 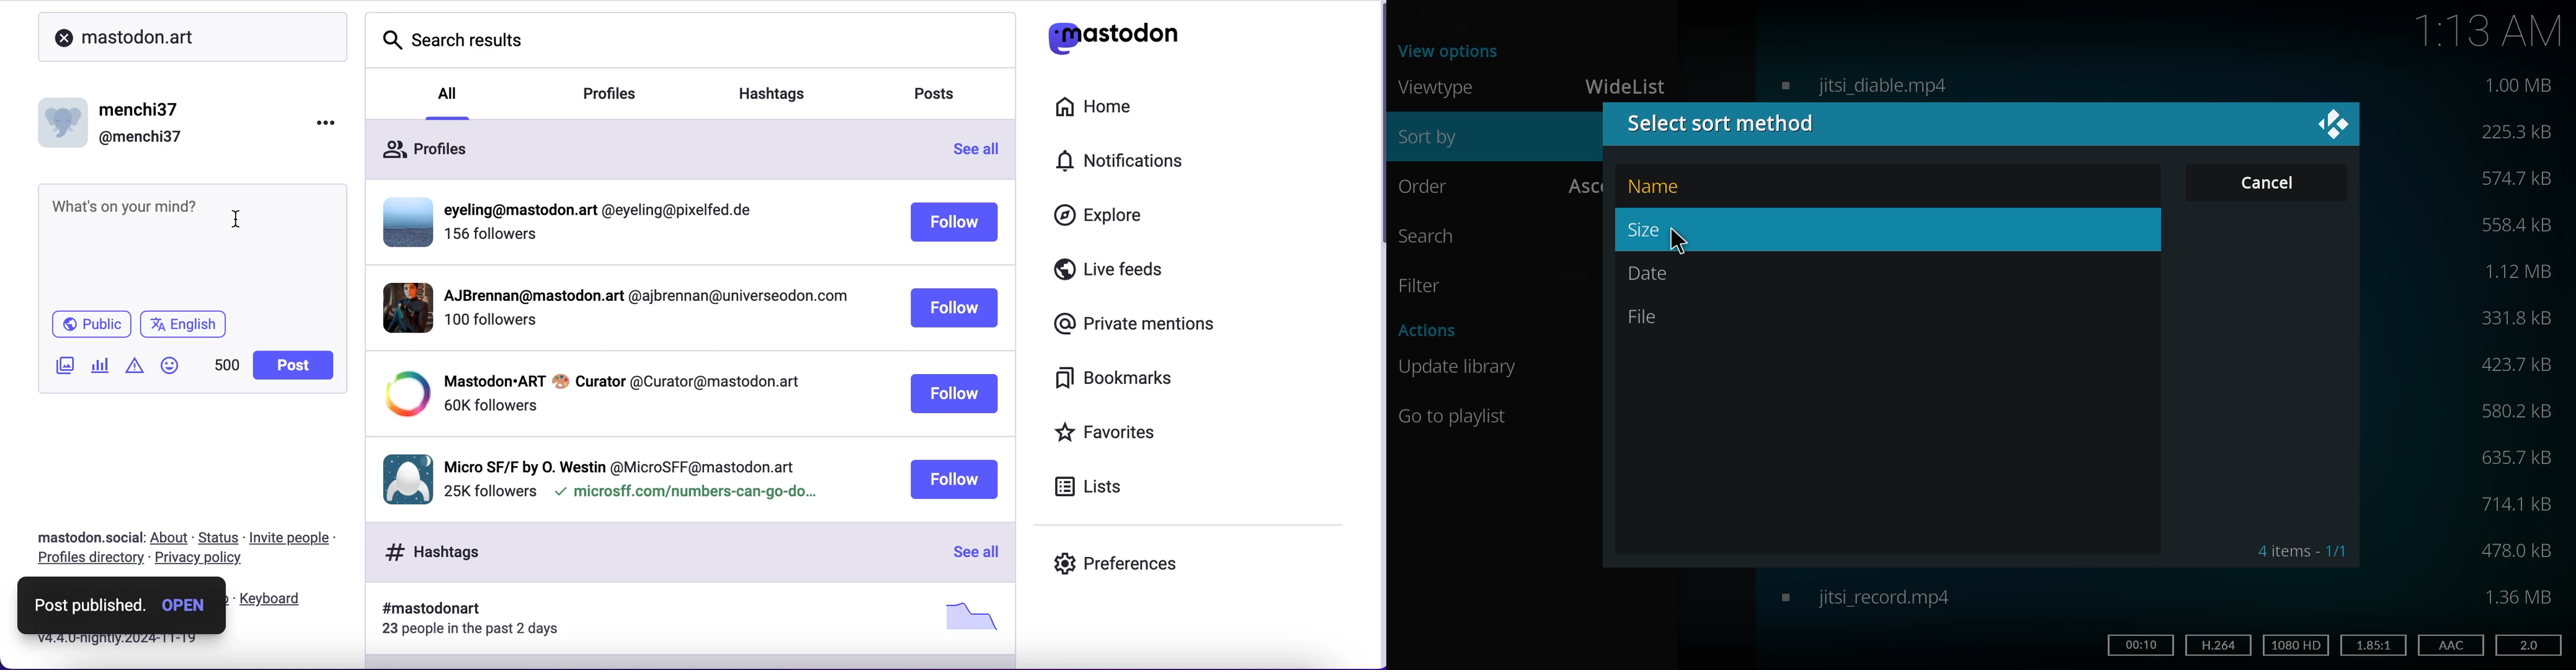 I want to click on video, so click(x=1877, y=86).